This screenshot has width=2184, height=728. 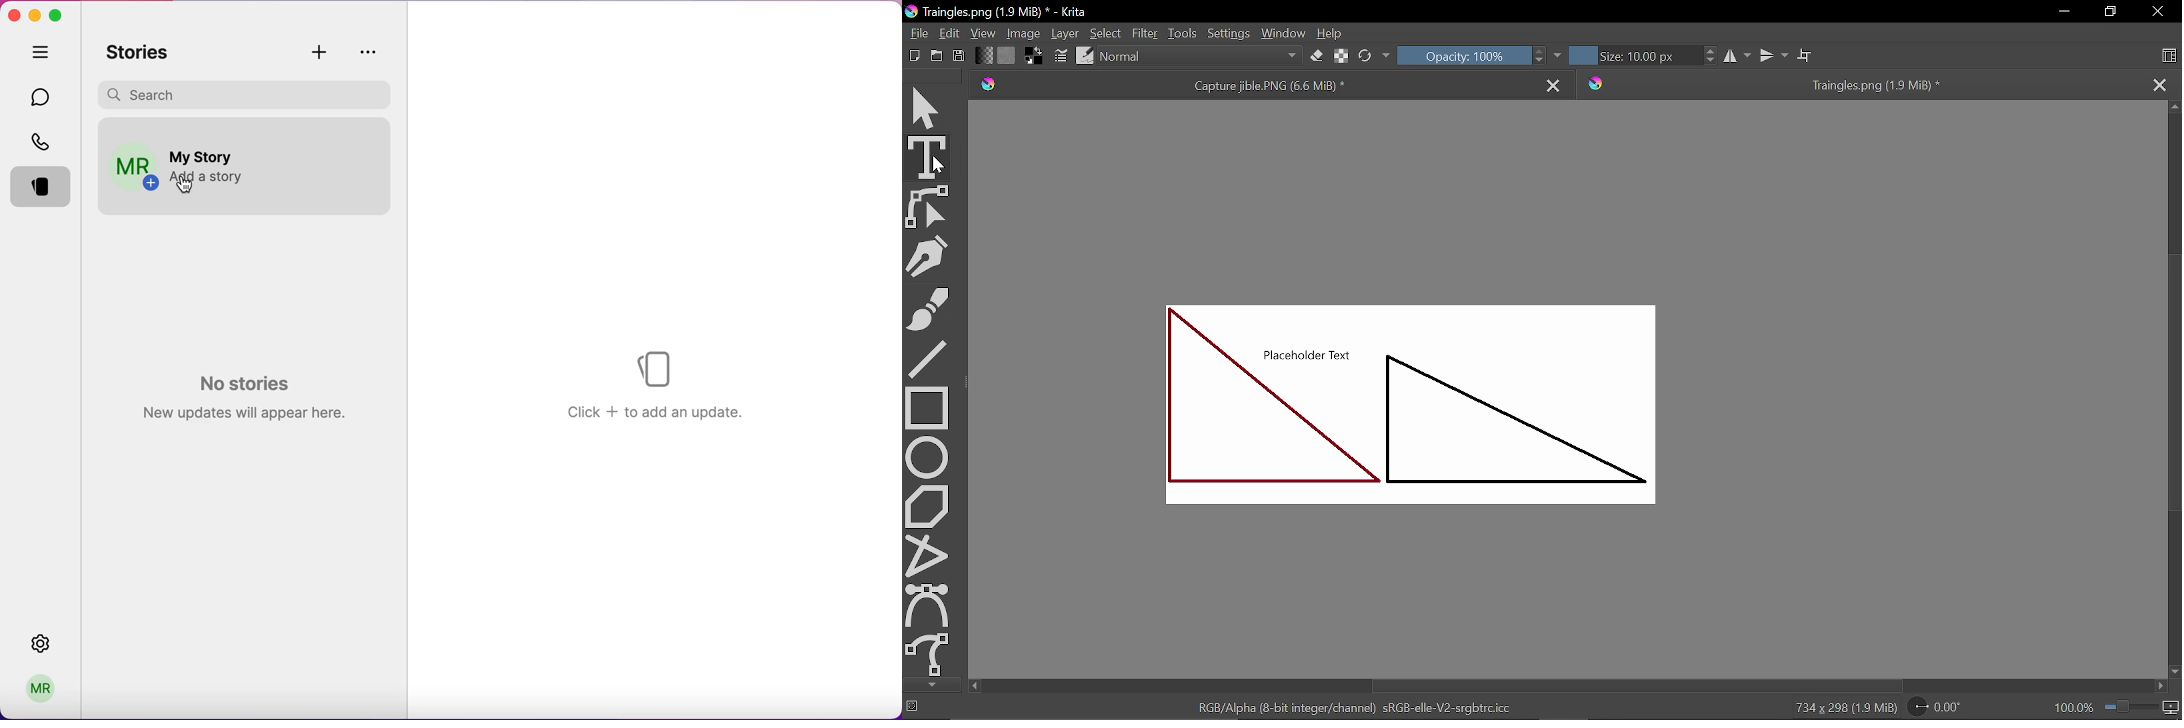 What do you see at coordinates (1228, 33) in the screenshot?
I see `Settings` at bounding box center [1228, 33].